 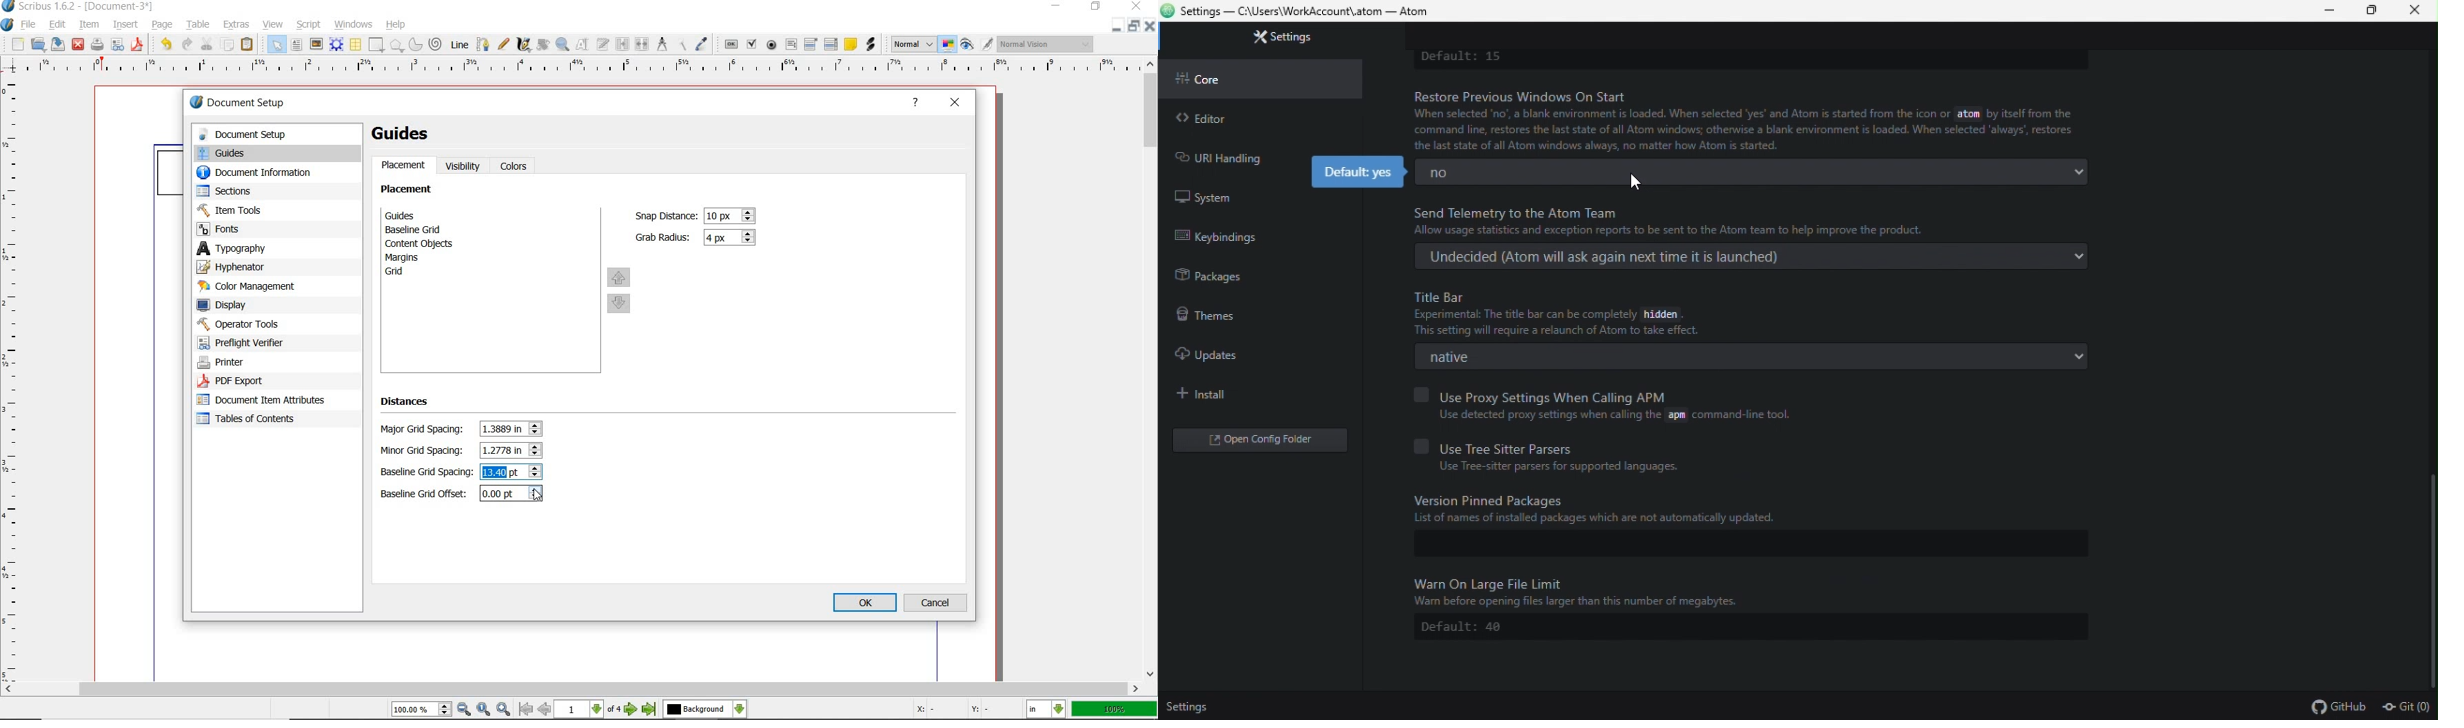 I want to click on go to last page, so click(x=650, y=710).